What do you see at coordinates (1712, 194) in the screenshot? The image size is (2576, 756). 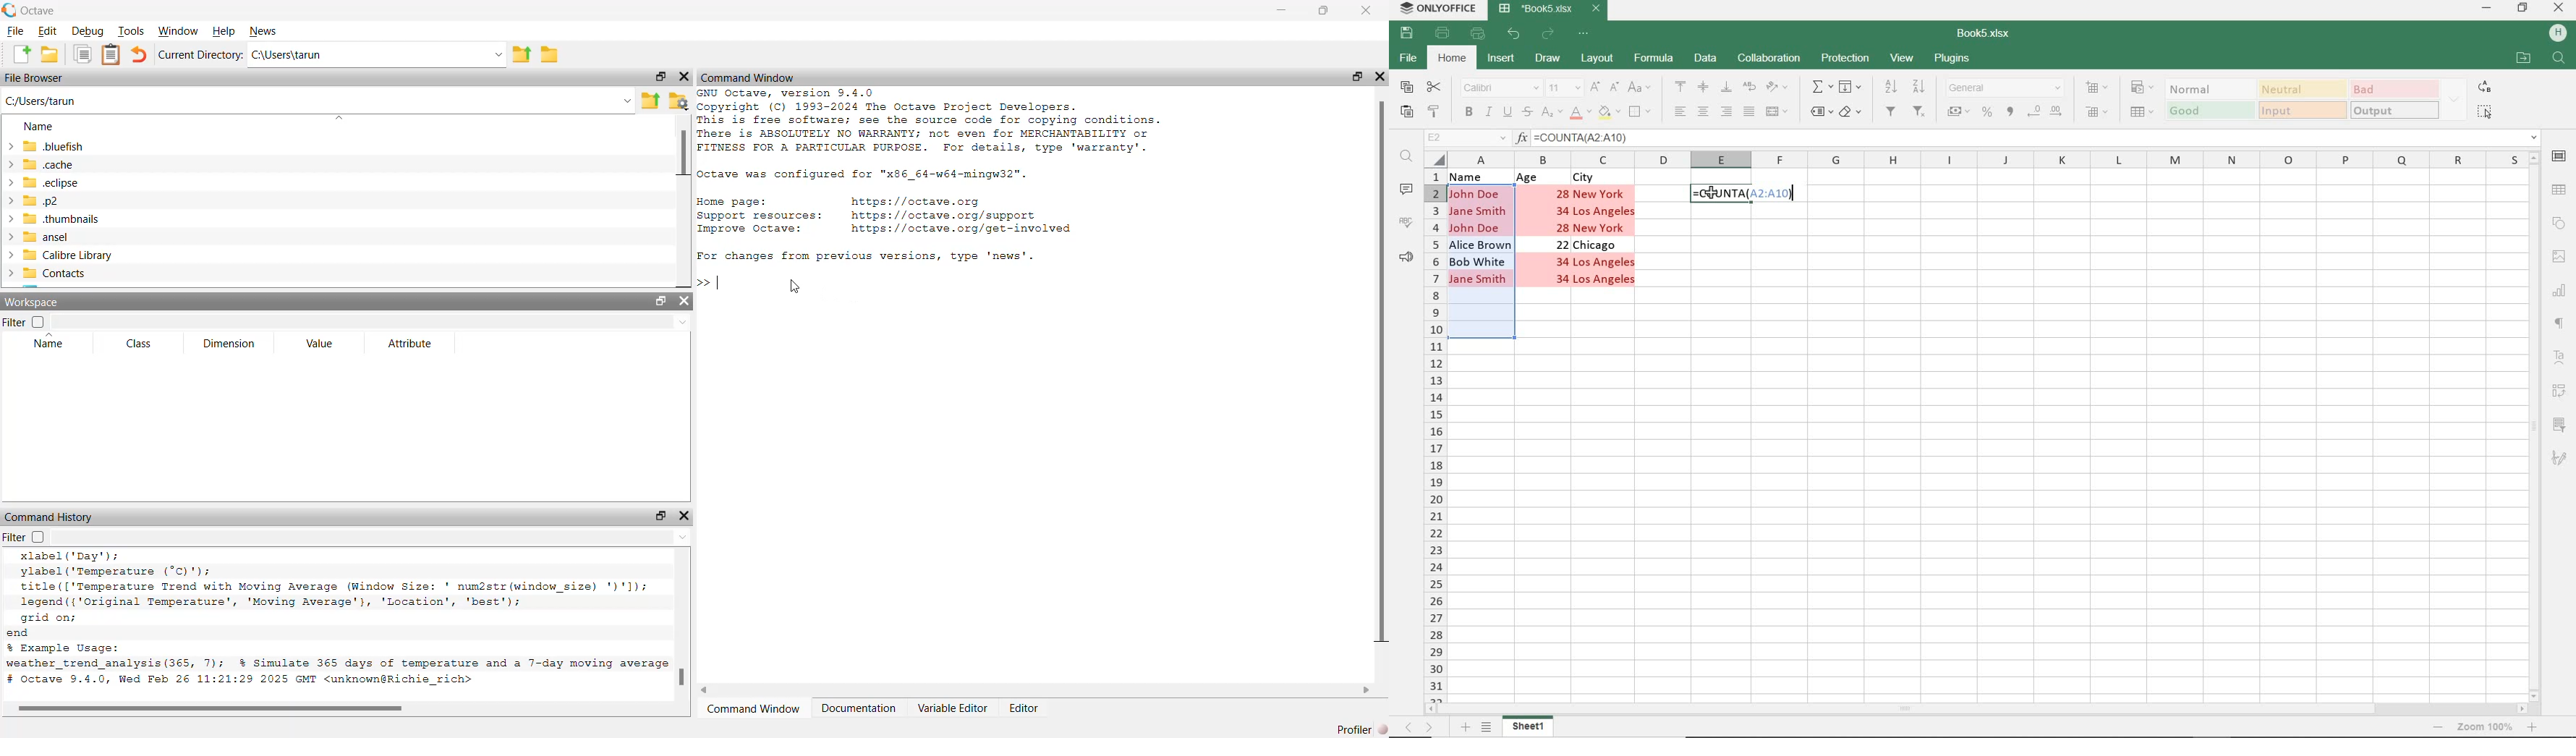 I see `CURSOR on Selected cell` at bounding box center [1712, 194].